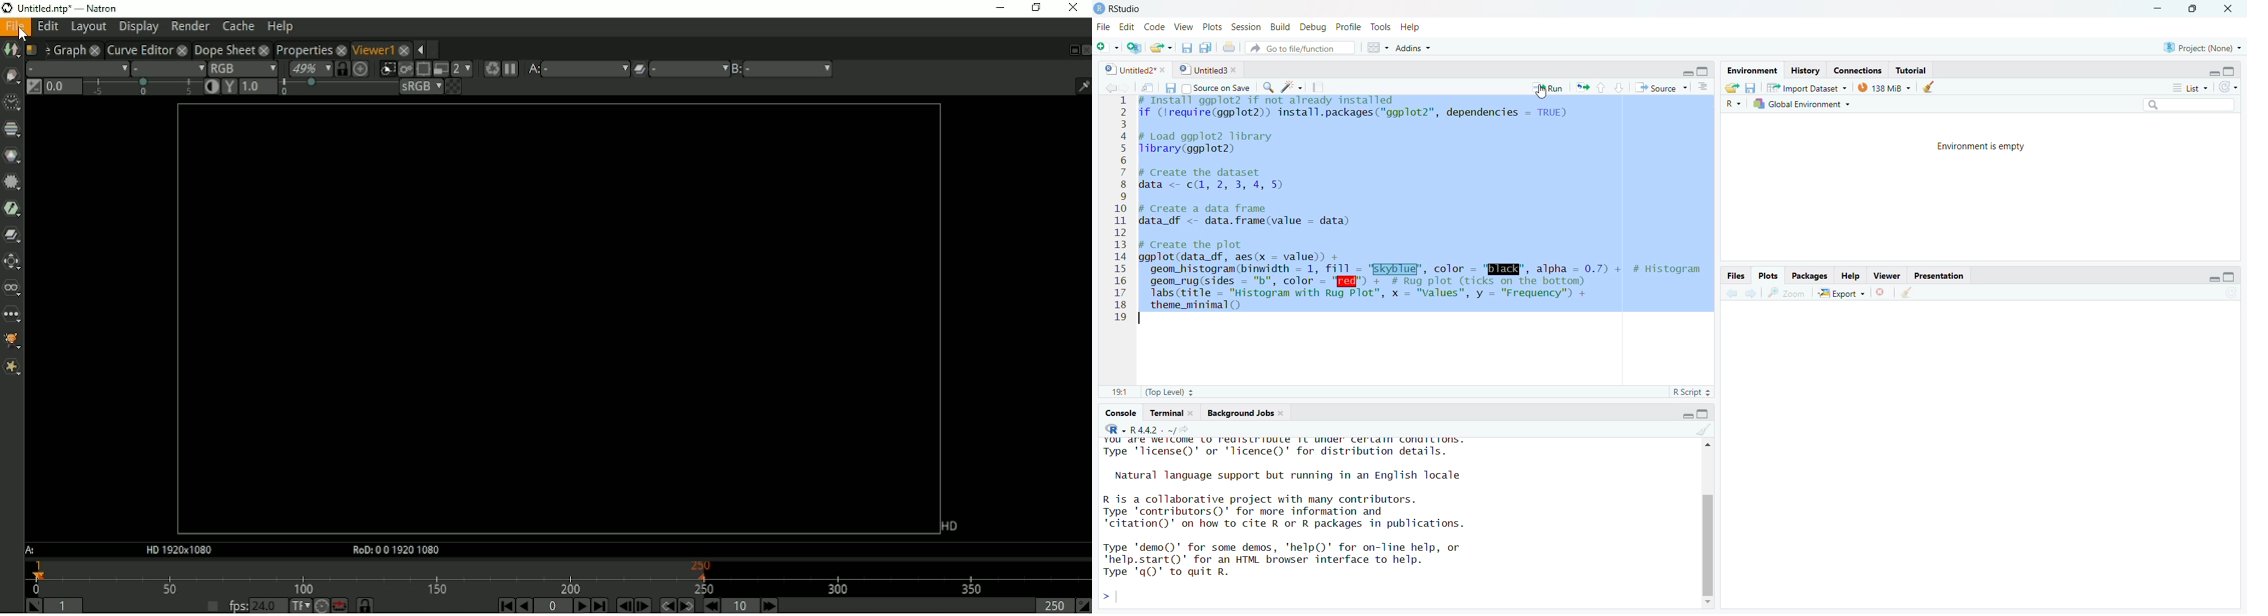  What do you see at coordinates (1752, 69) in the screenshot?
I see `Environment` at bounding box center [1752, 69].